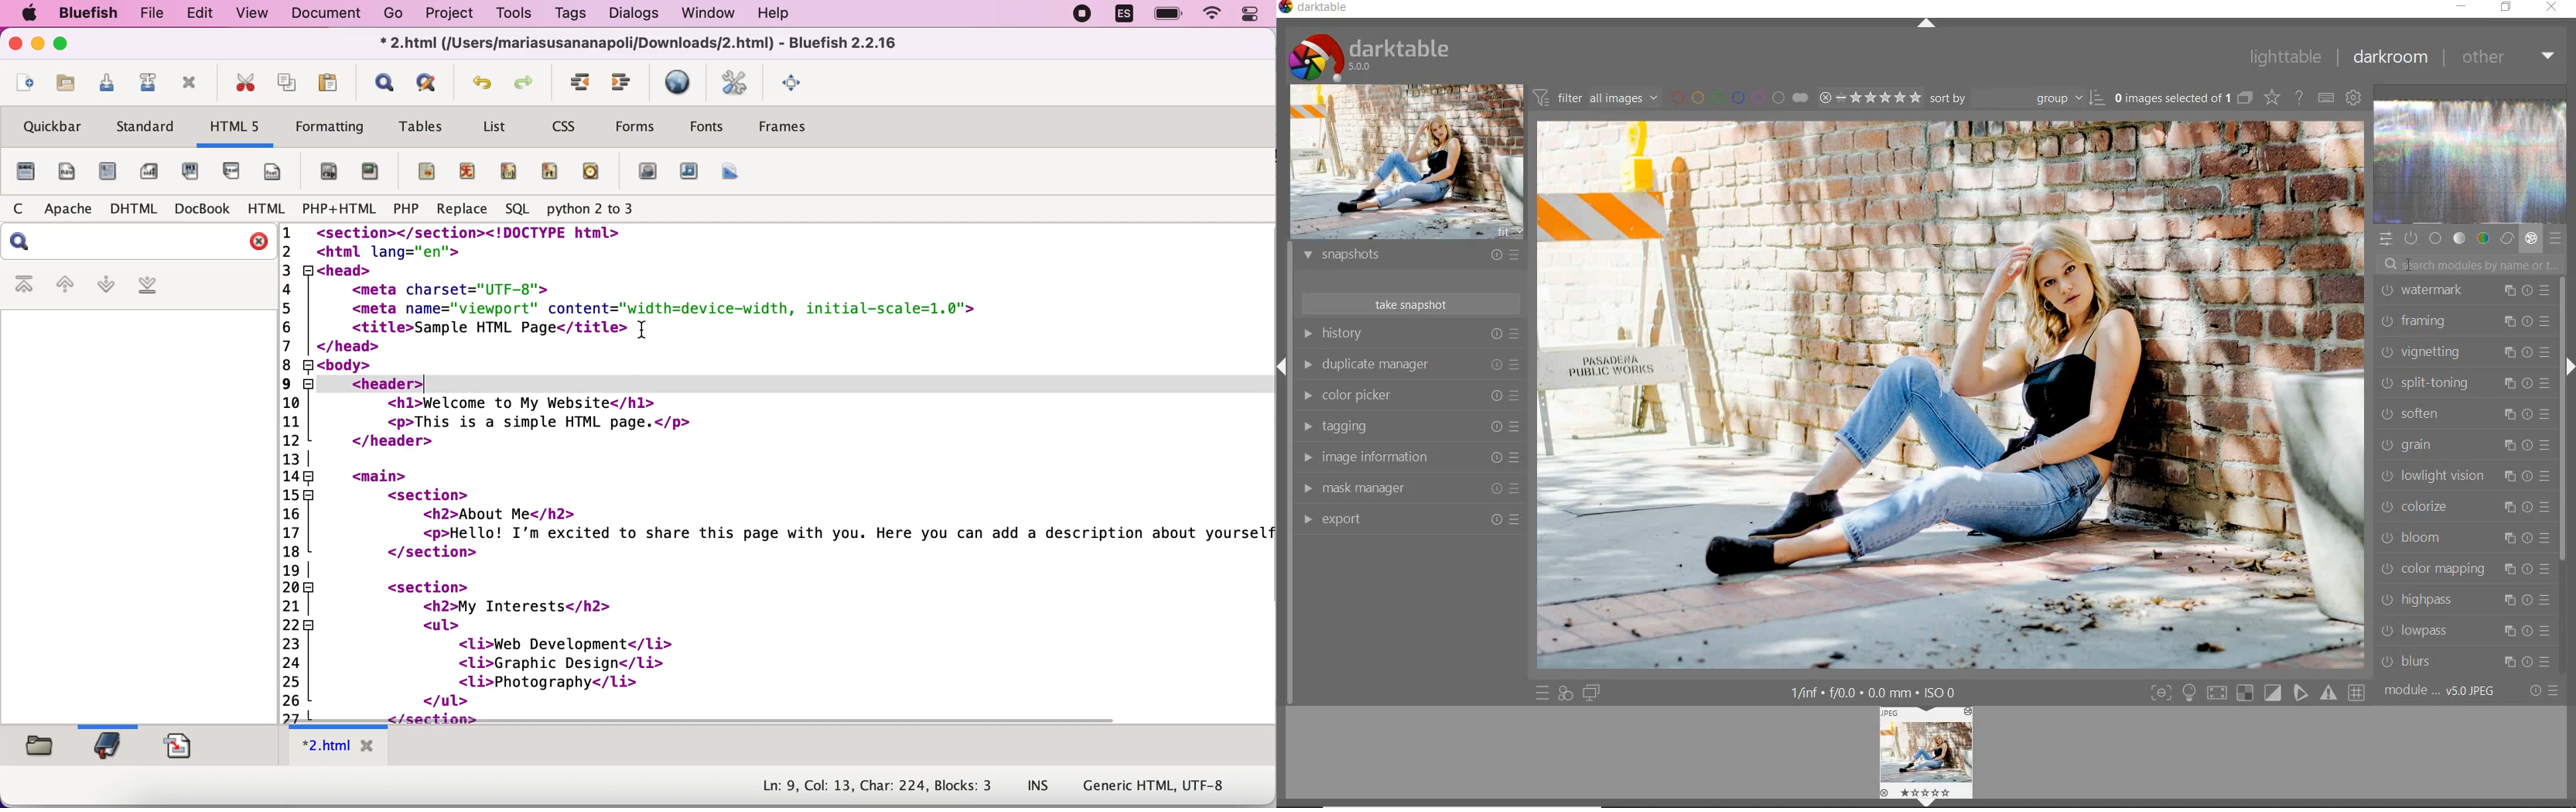 This screenshot has height=812, width=2576. What do you see at coordinates (1566, 693) in the screenshot?
I see `quick access for applying any of your styles` at bounding box center [1566, 693].